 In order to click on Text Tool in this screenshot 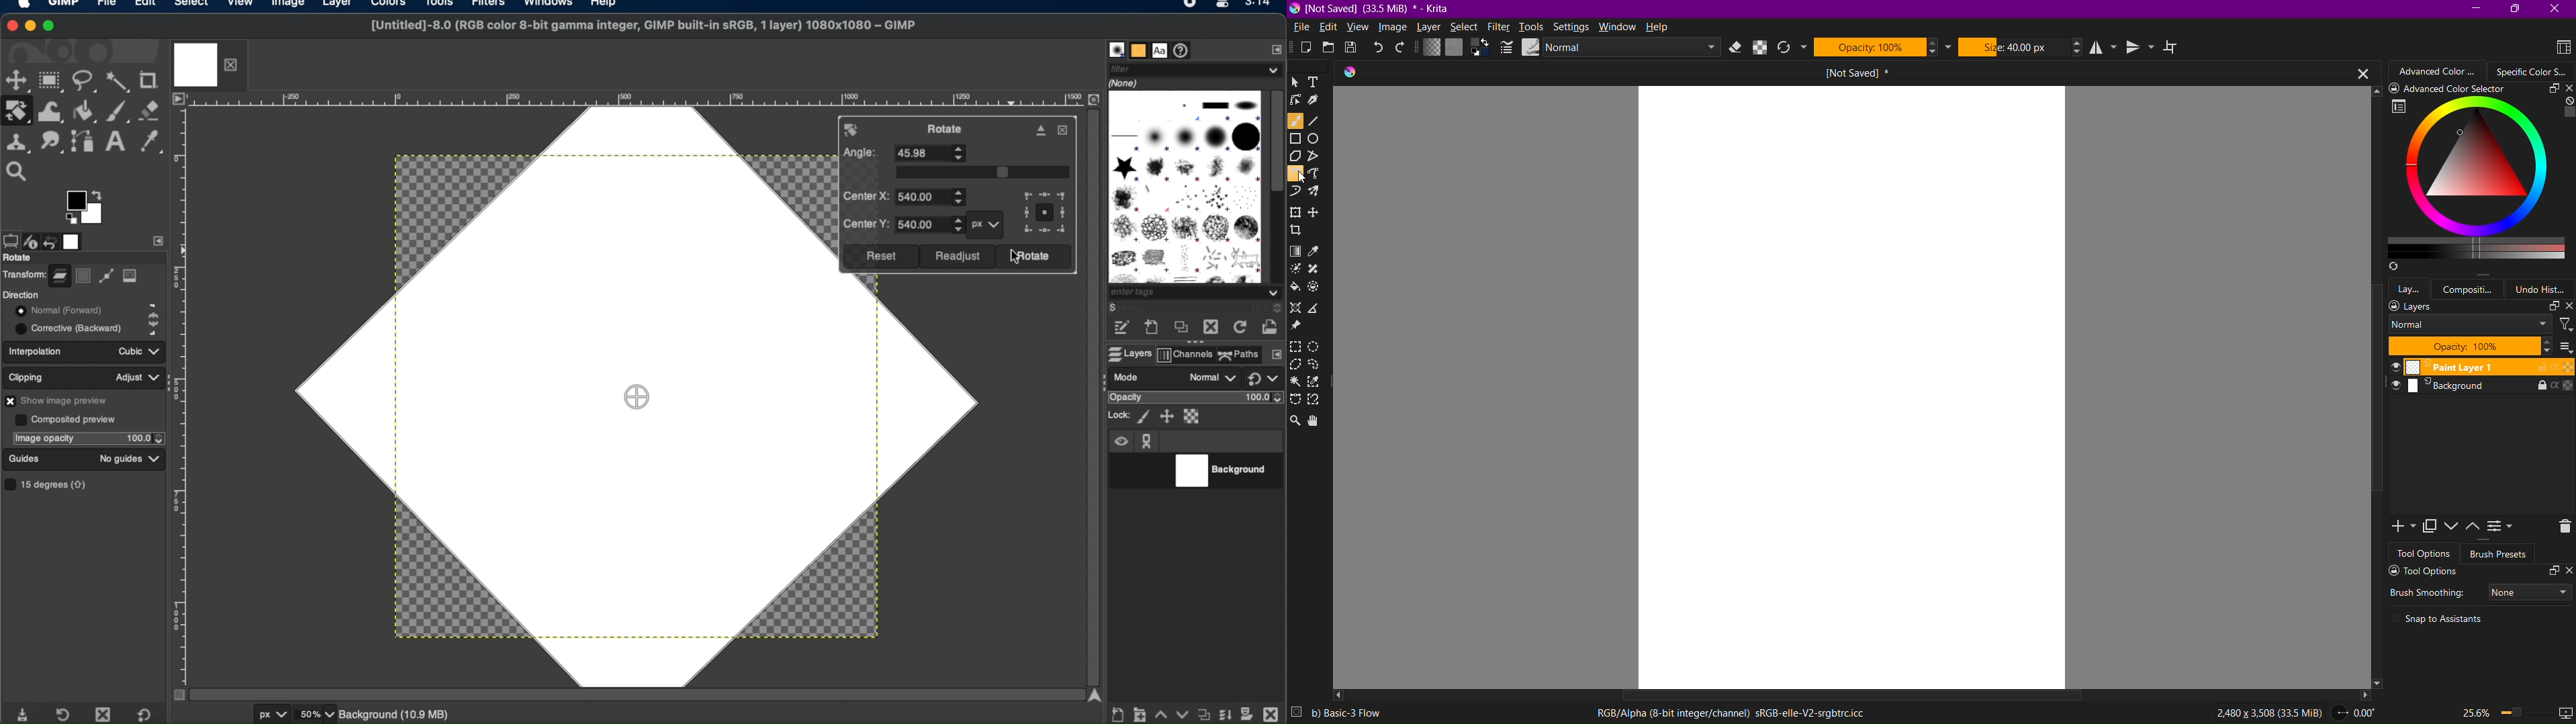, I will do `click(1318, 82)`.